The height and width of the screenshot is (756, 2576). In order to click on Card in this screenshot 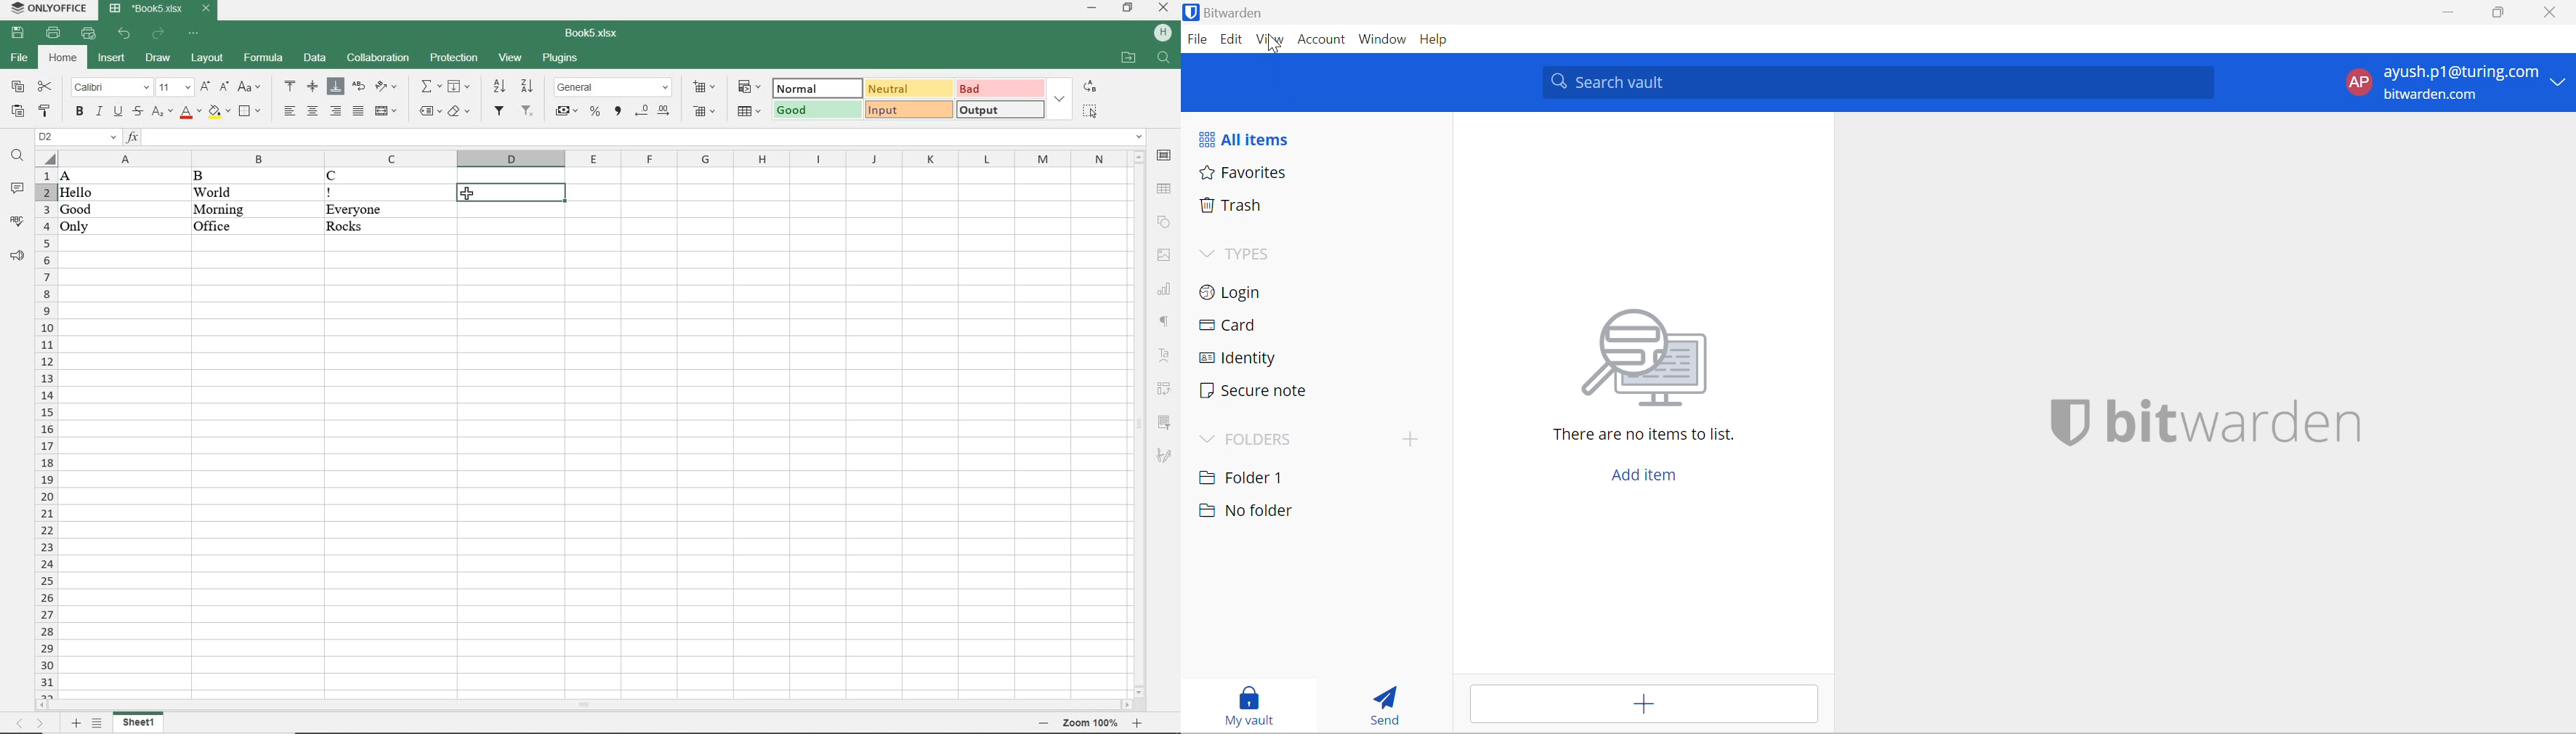, I will do `click(1237, 326)`.